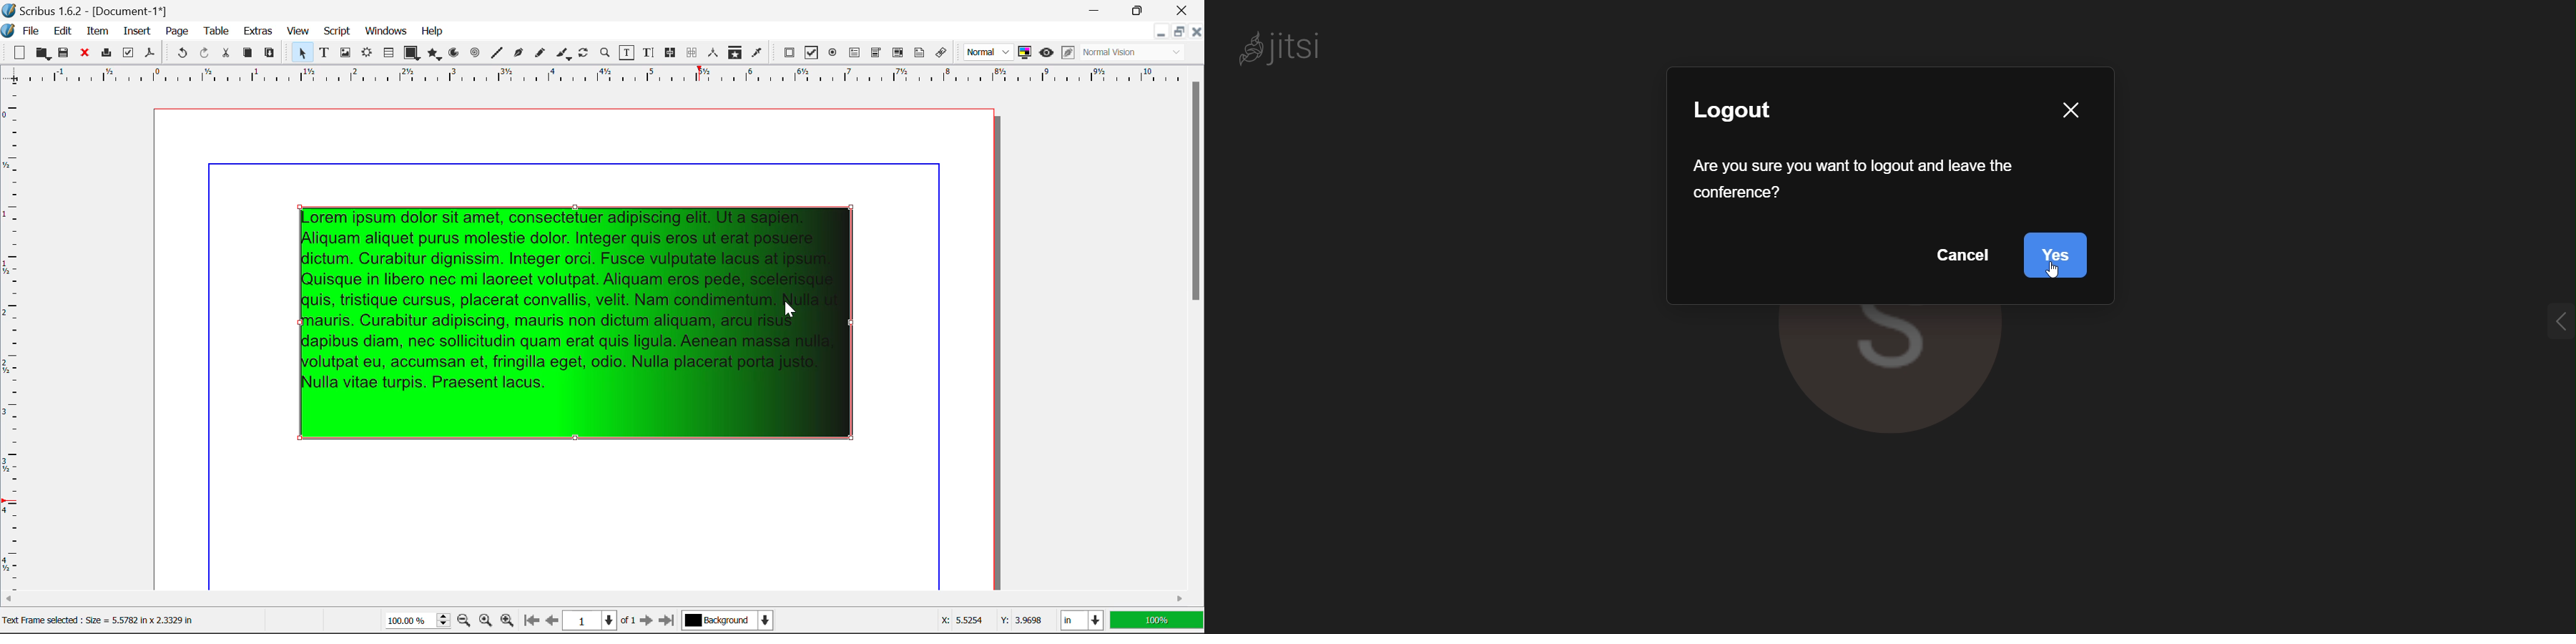 The height and width of the screenshot is (644, 2576). I want to click on Preflight Verifier, so click(128, 55).